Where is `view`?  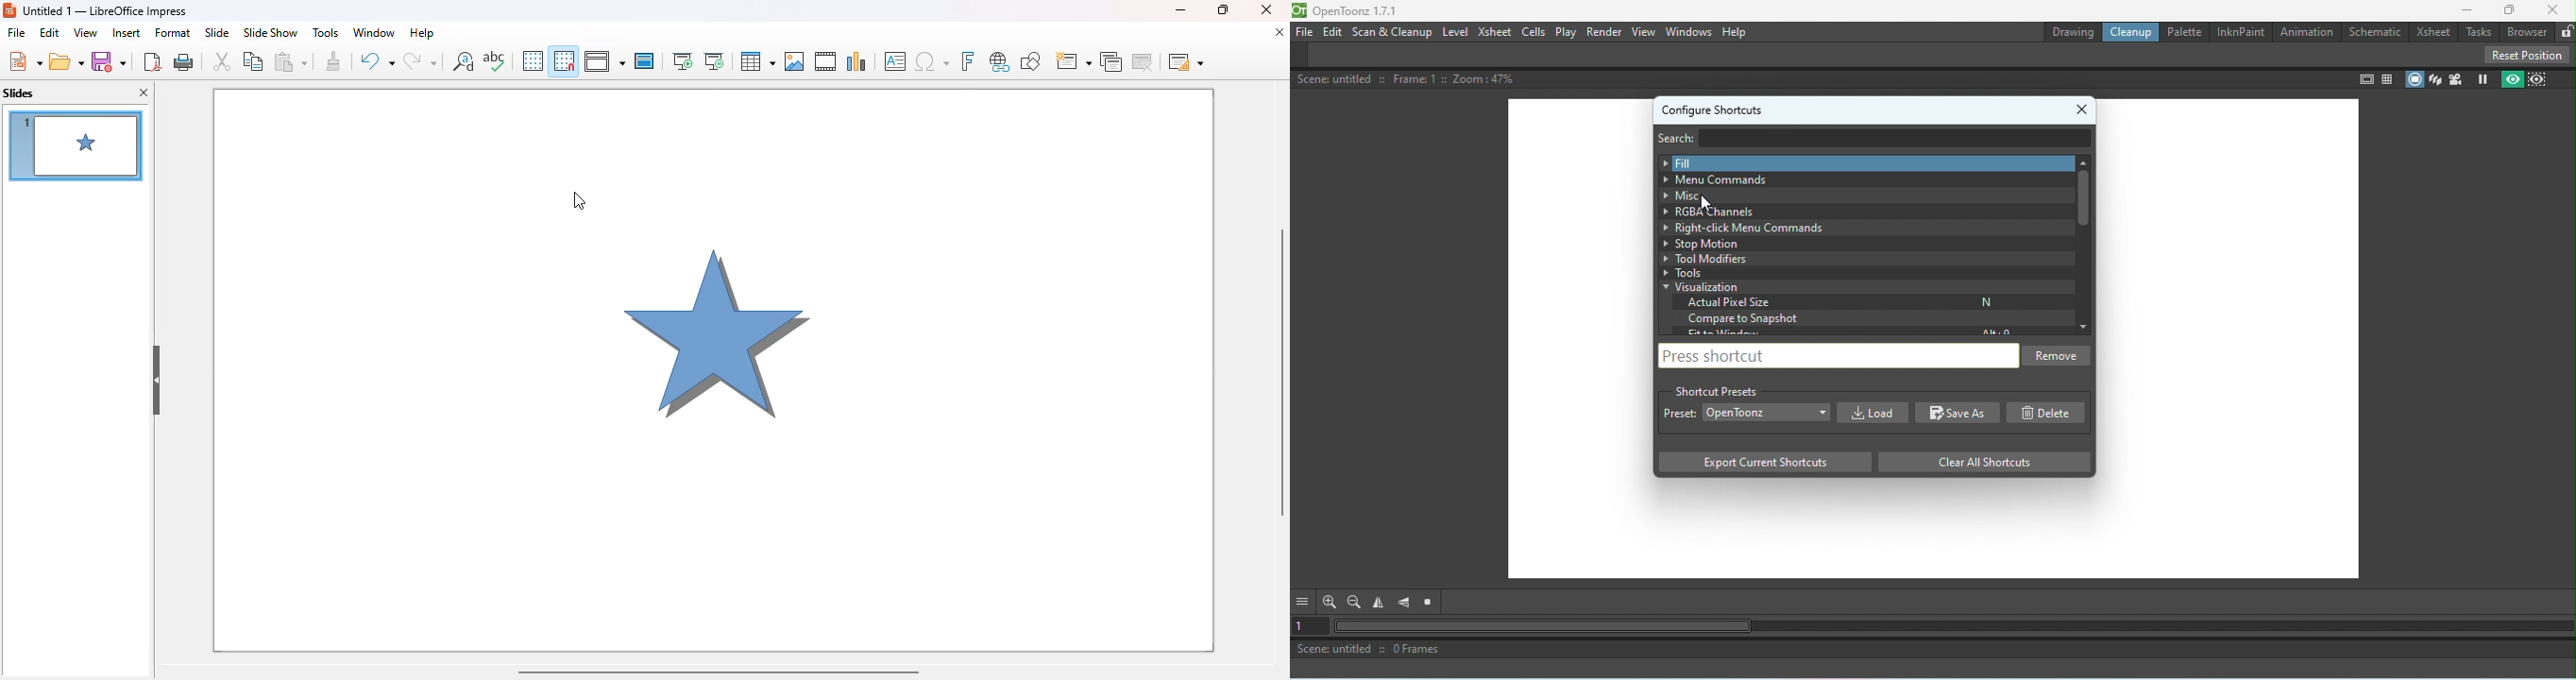 view is located at coordinates (85, 33).